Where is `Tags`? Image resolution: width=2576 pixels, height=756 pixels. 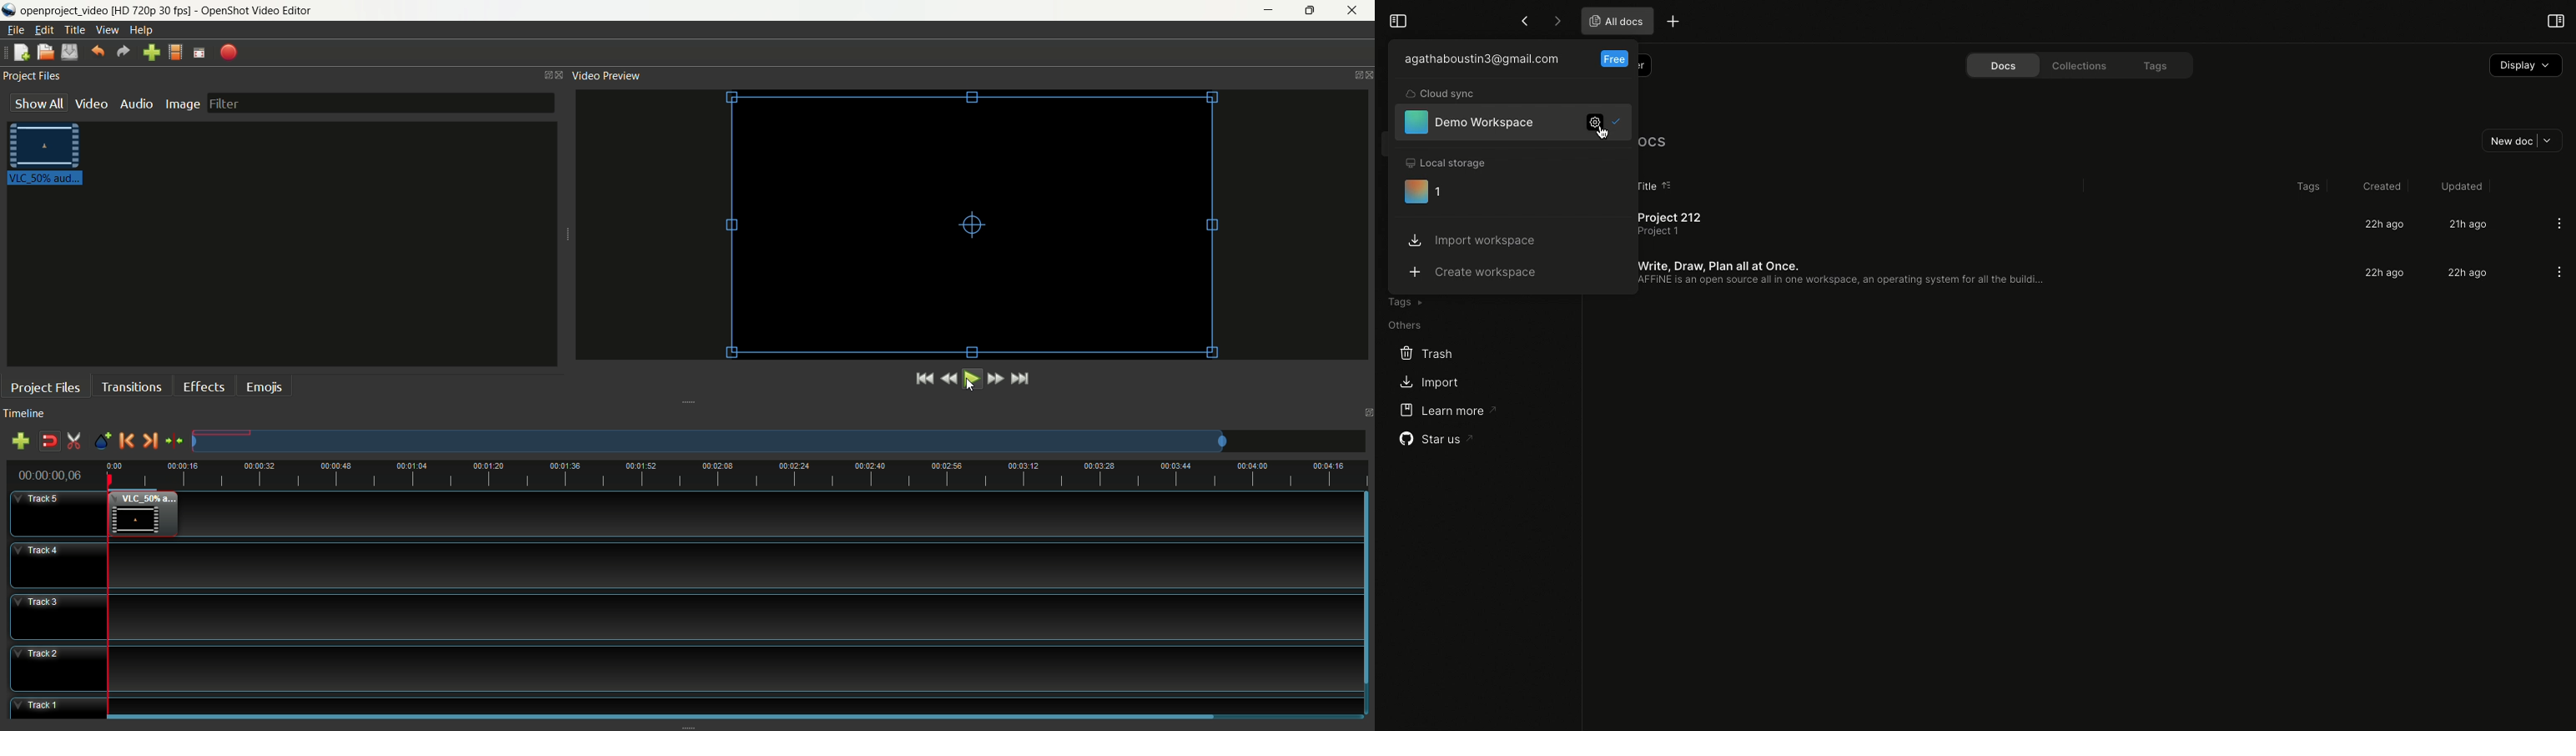 Tags is located at coordinates (2306, 187).